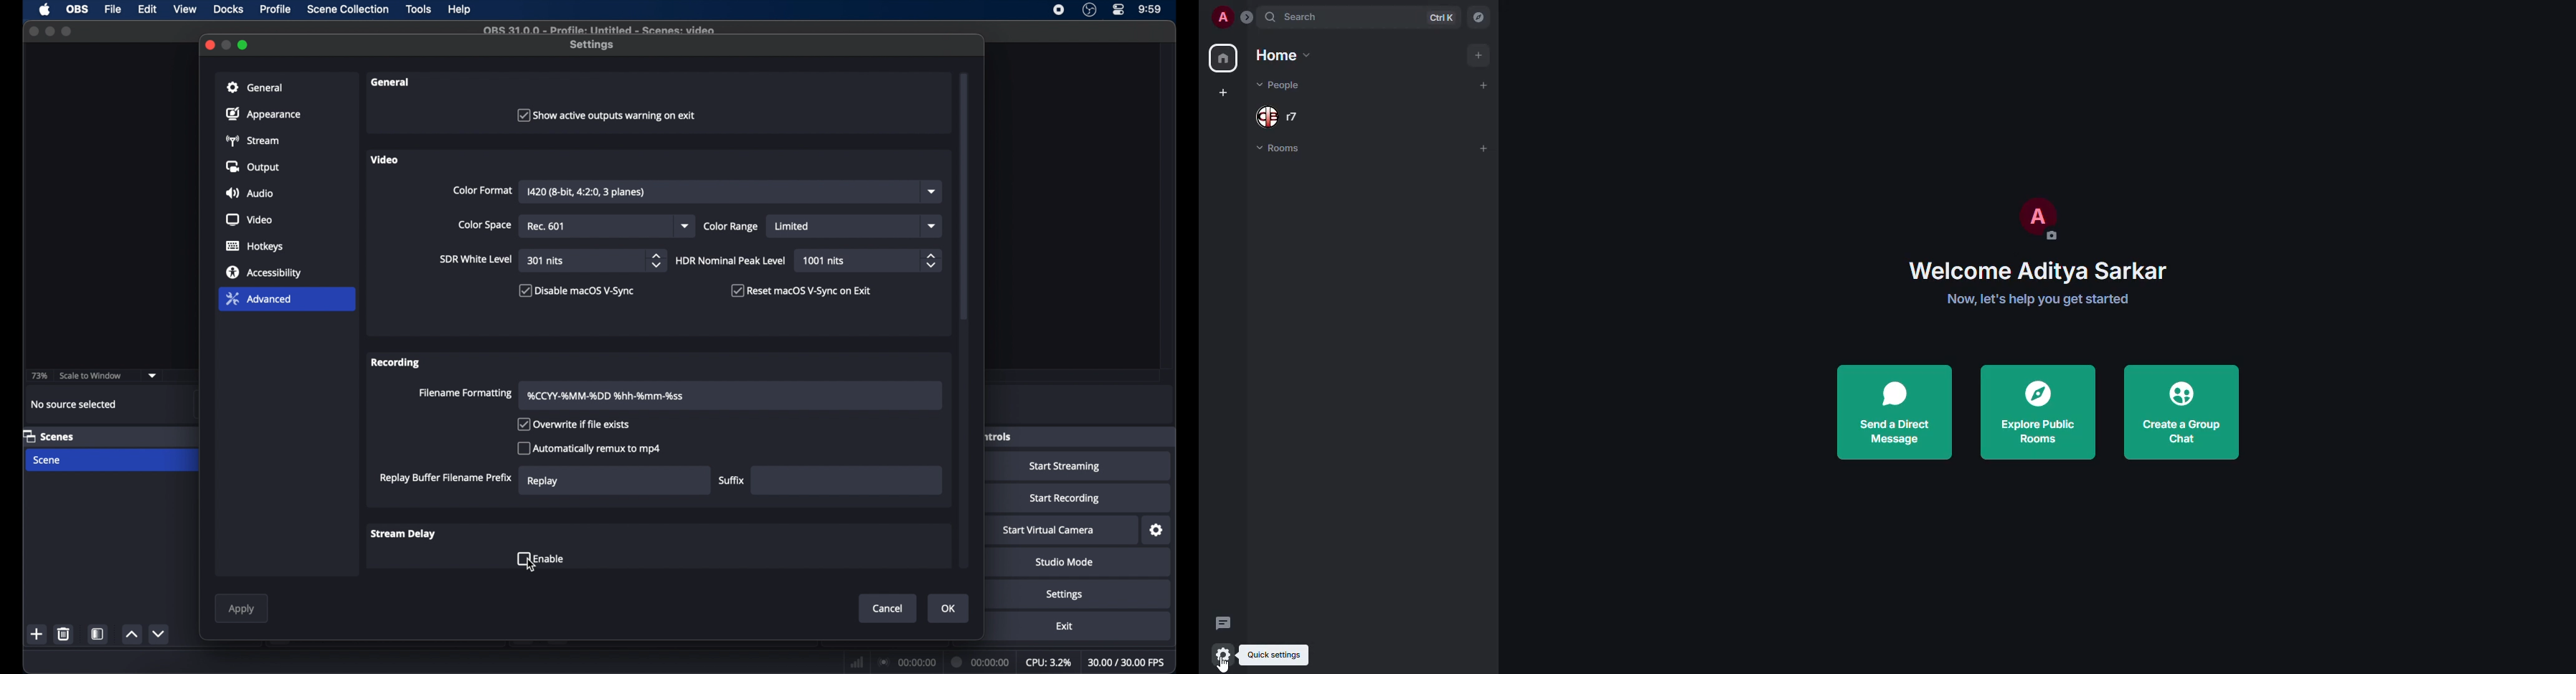  I want to click on add, so click(1481, 54).